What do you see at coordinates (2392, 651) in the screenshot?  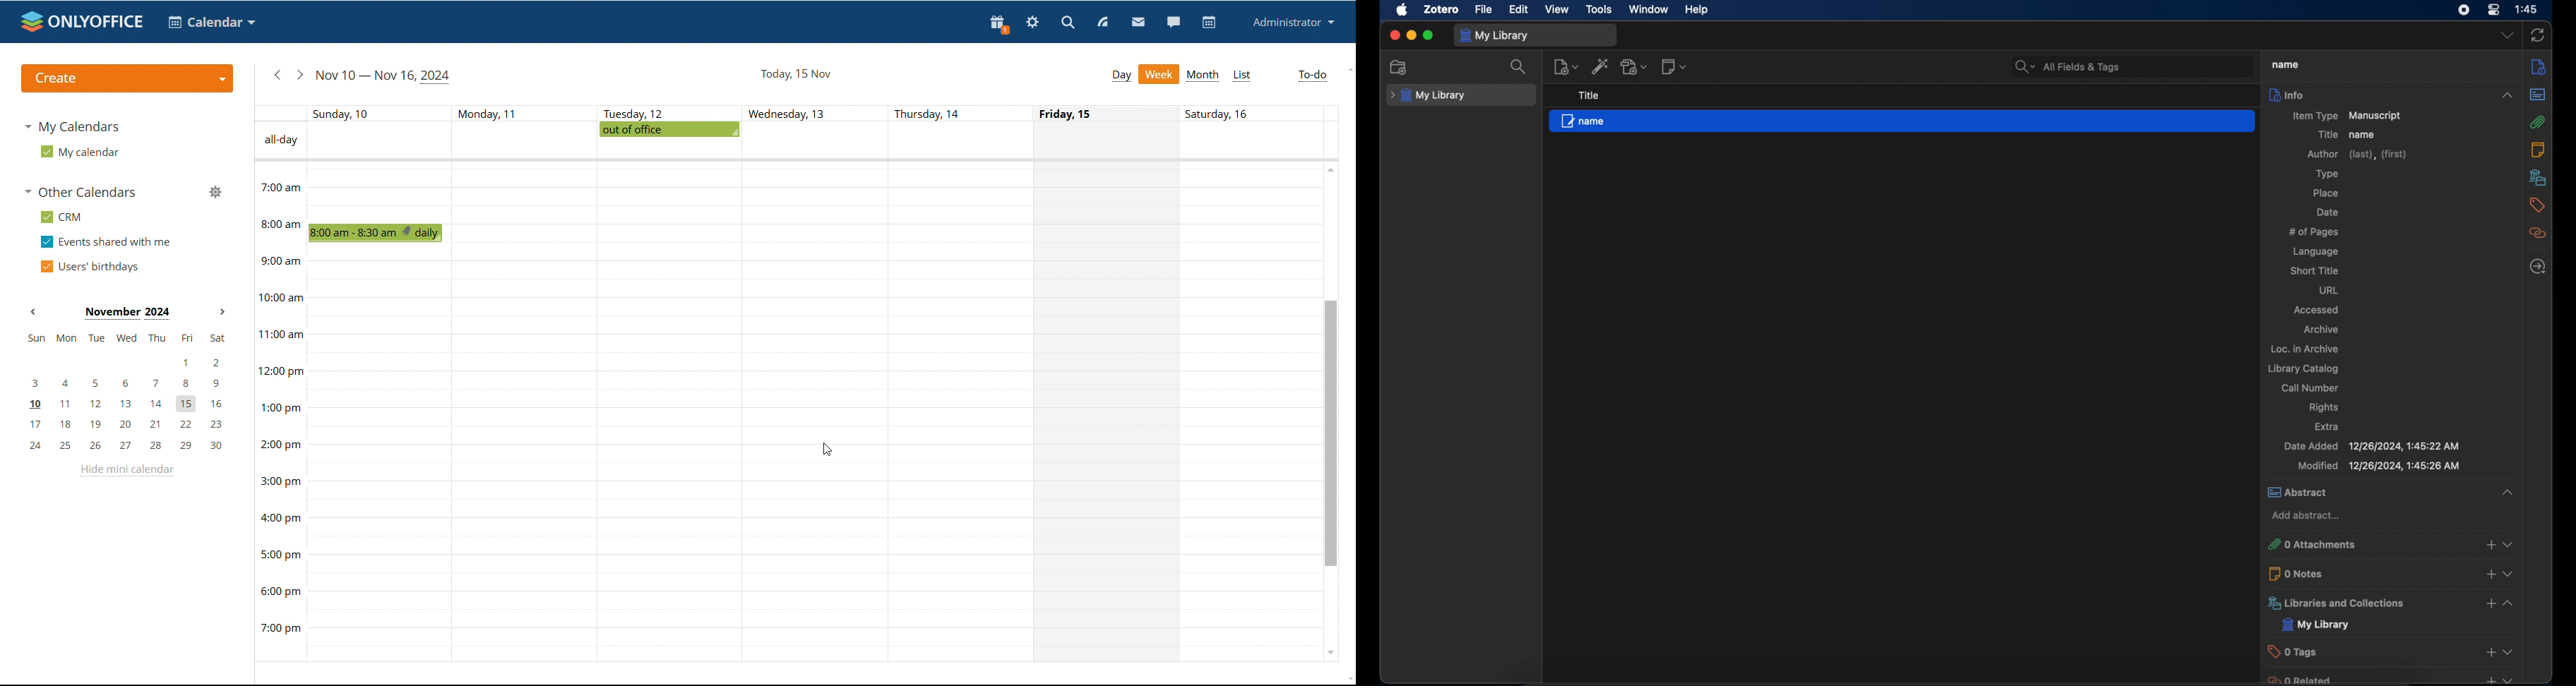 I see `0 tags` at bounding box center [2392, 651].